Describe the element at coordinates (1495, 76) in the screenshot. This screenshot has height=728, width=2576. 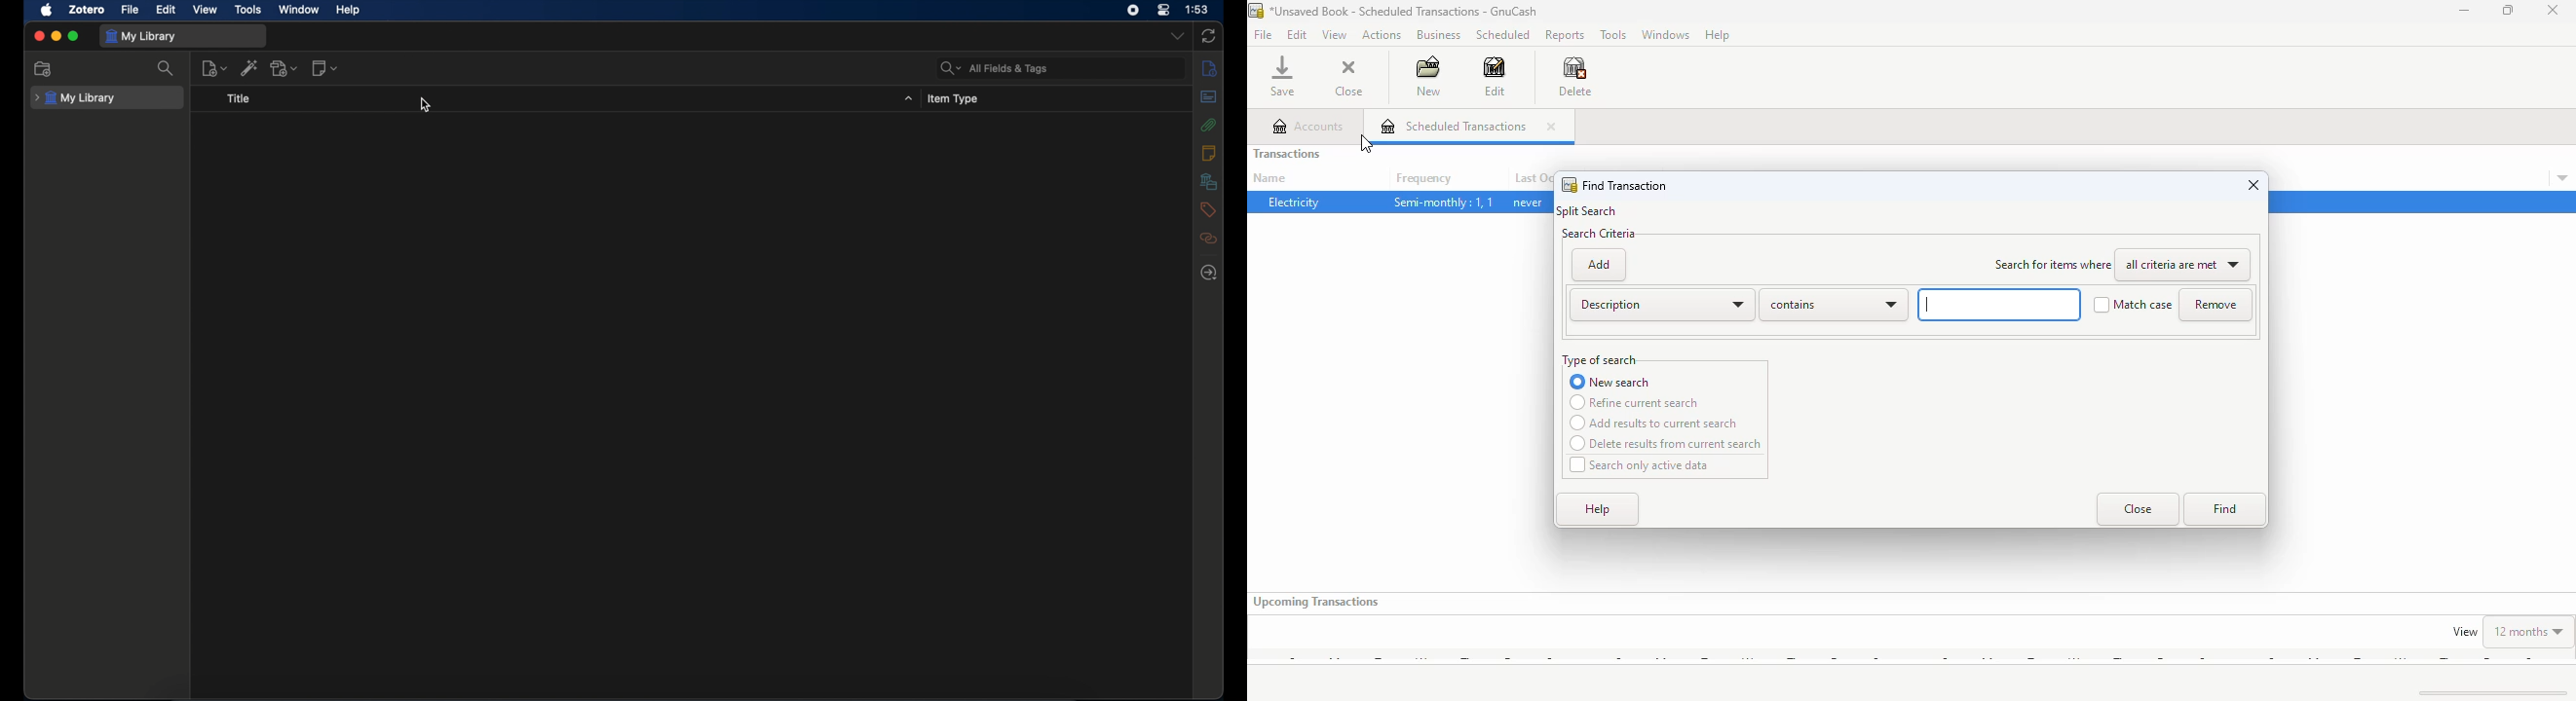
I see `edit` at that location.